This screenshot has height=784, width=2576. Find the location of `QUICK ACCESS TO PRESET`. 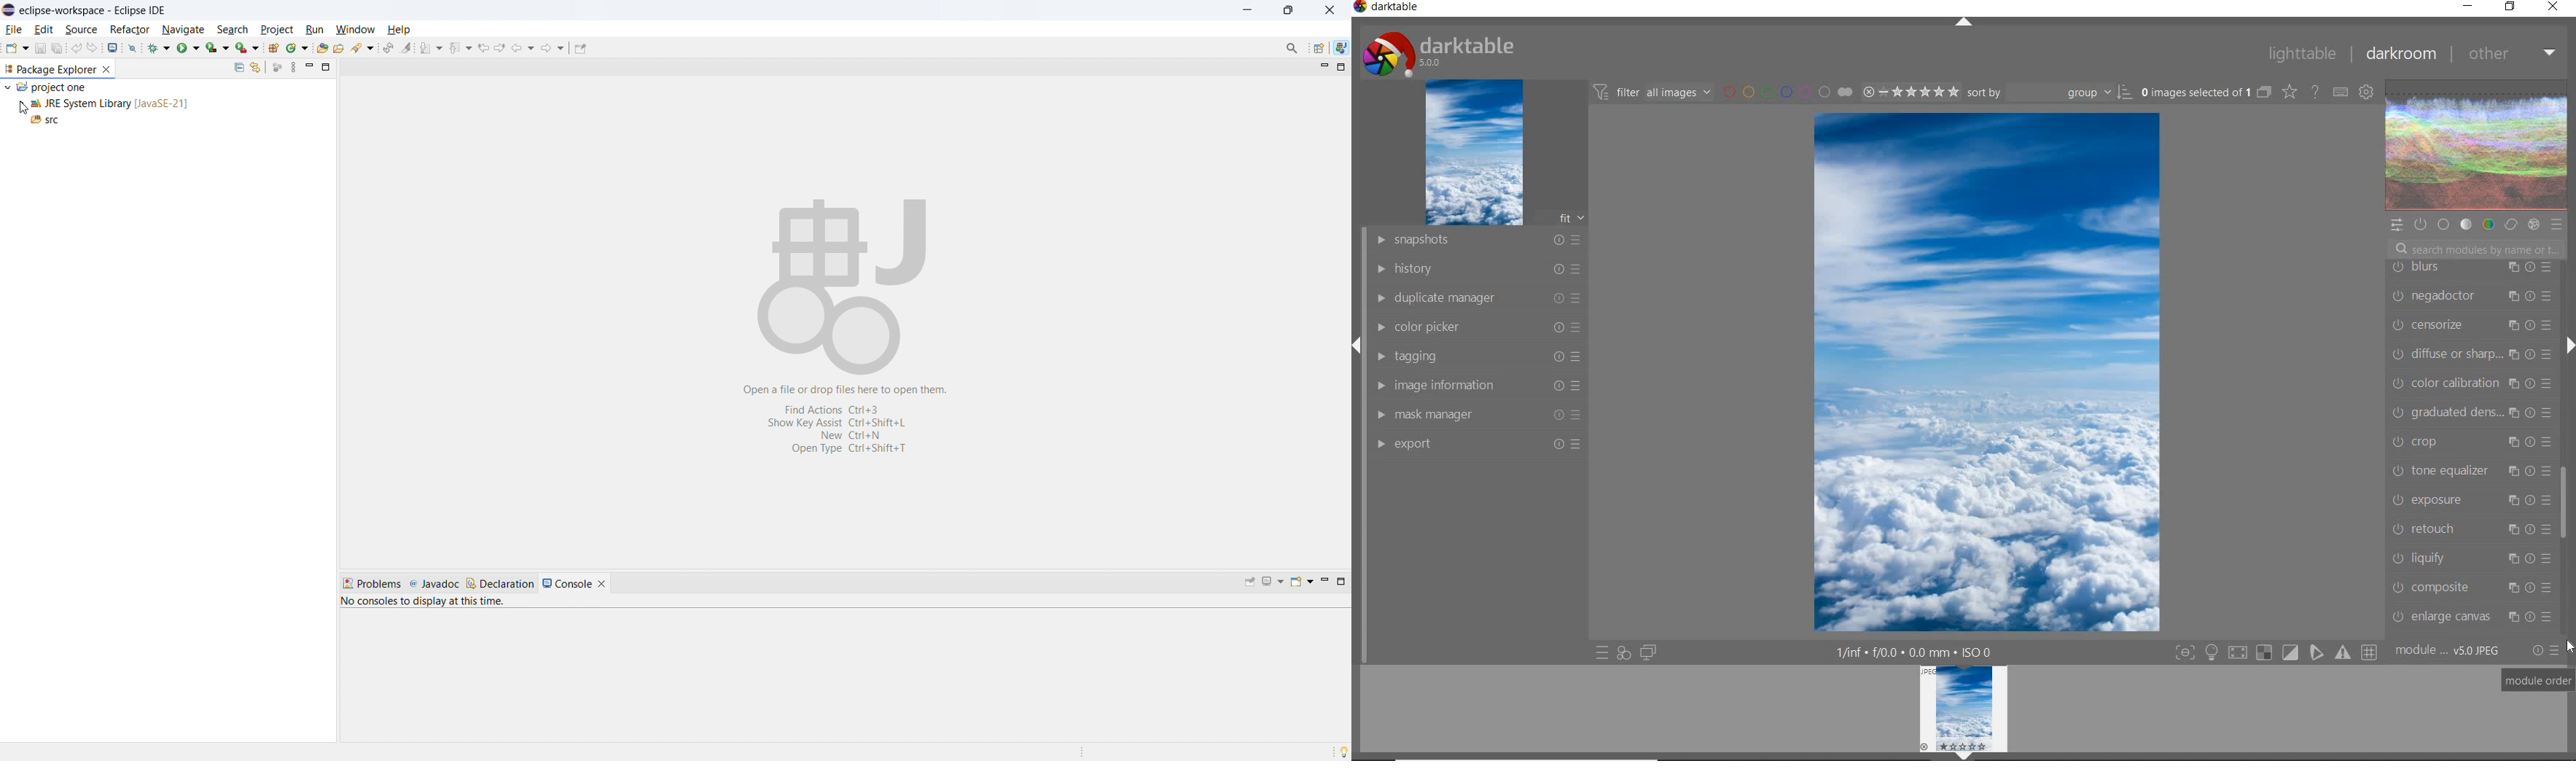

QUICK ACCESS TO PRESET is located at coordinates (1601, 653).